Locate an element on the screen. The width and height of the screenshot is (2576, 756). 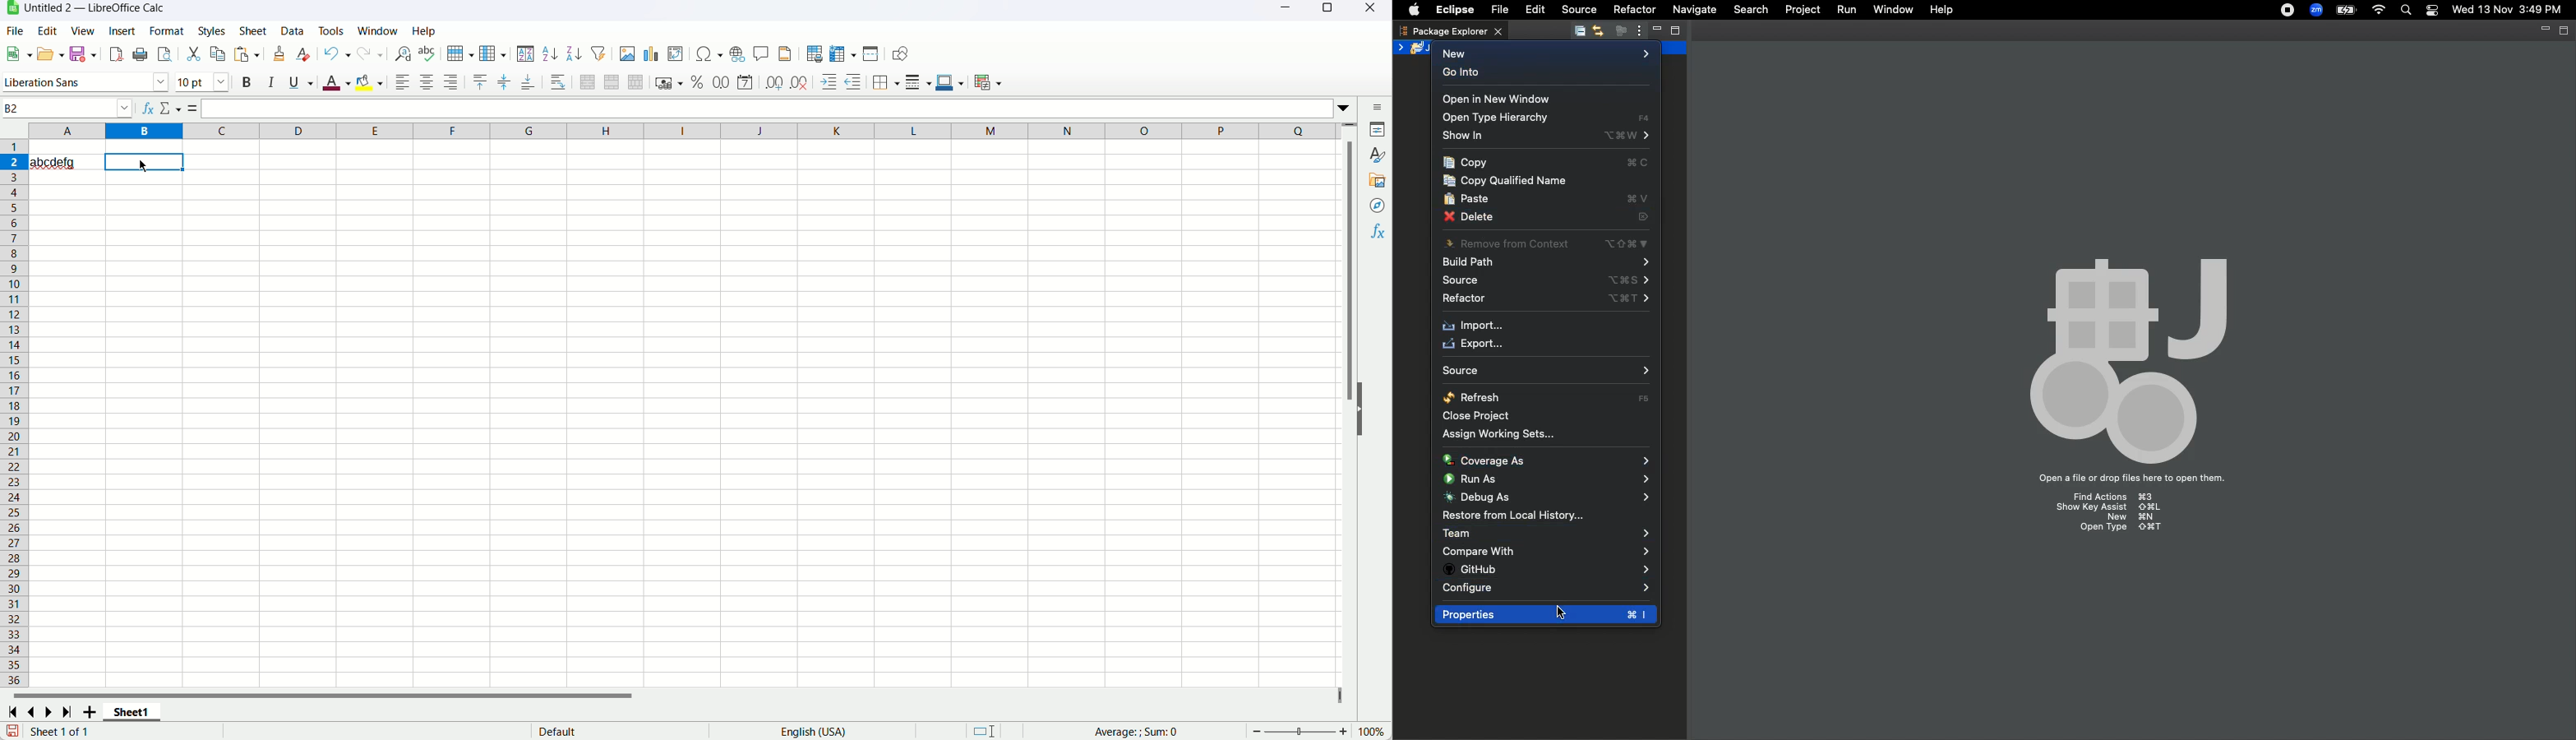
Focus on active task is located at coordinates (1619, 32).